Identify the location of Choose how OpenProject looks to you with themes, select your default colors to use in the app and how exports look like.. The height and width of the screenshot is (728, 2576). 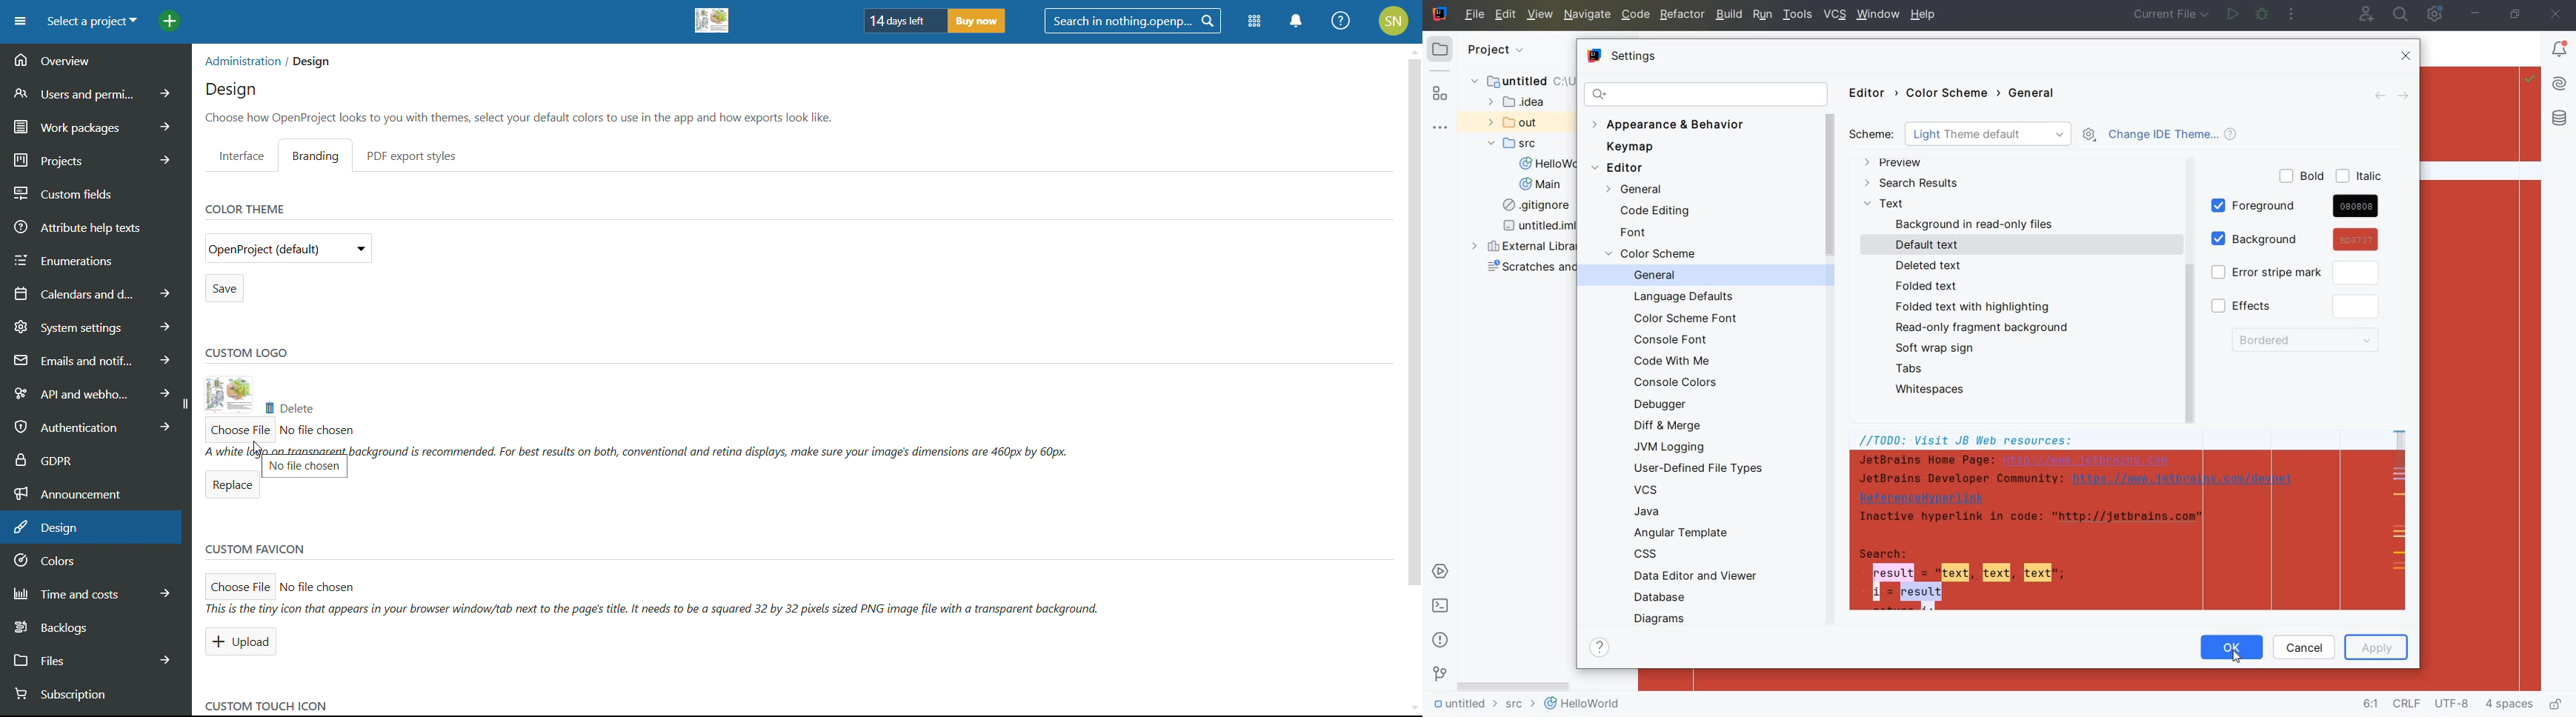
(523, 117).